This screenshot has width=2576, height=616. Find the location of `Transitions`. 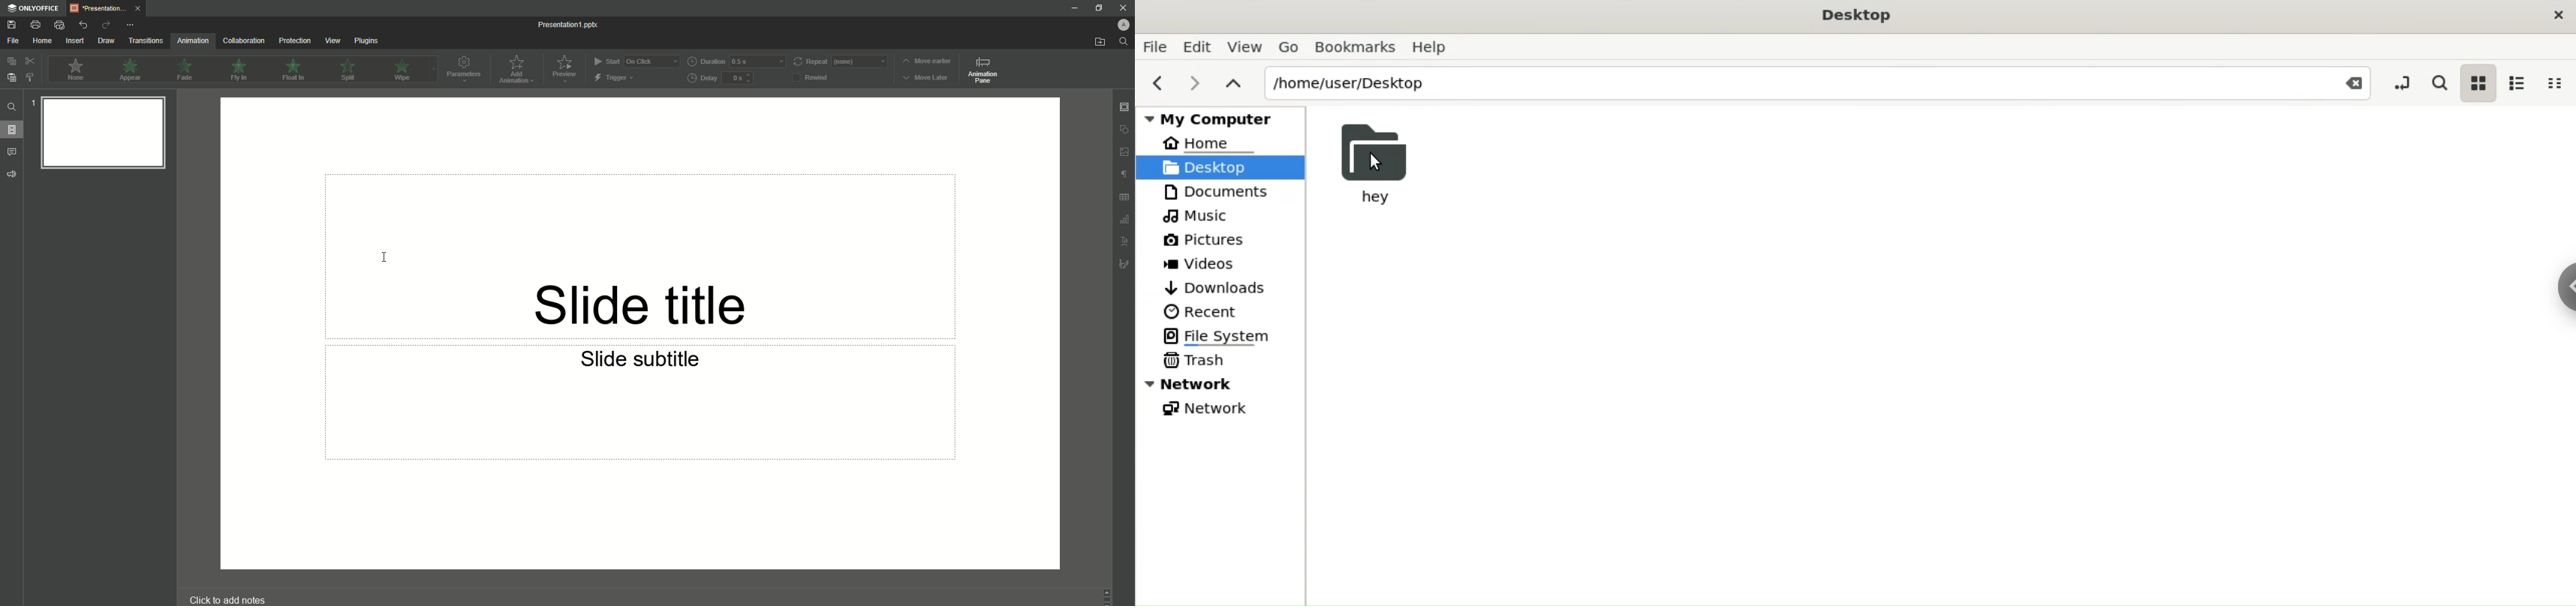

Transitions is located at coordinates (144, 41).